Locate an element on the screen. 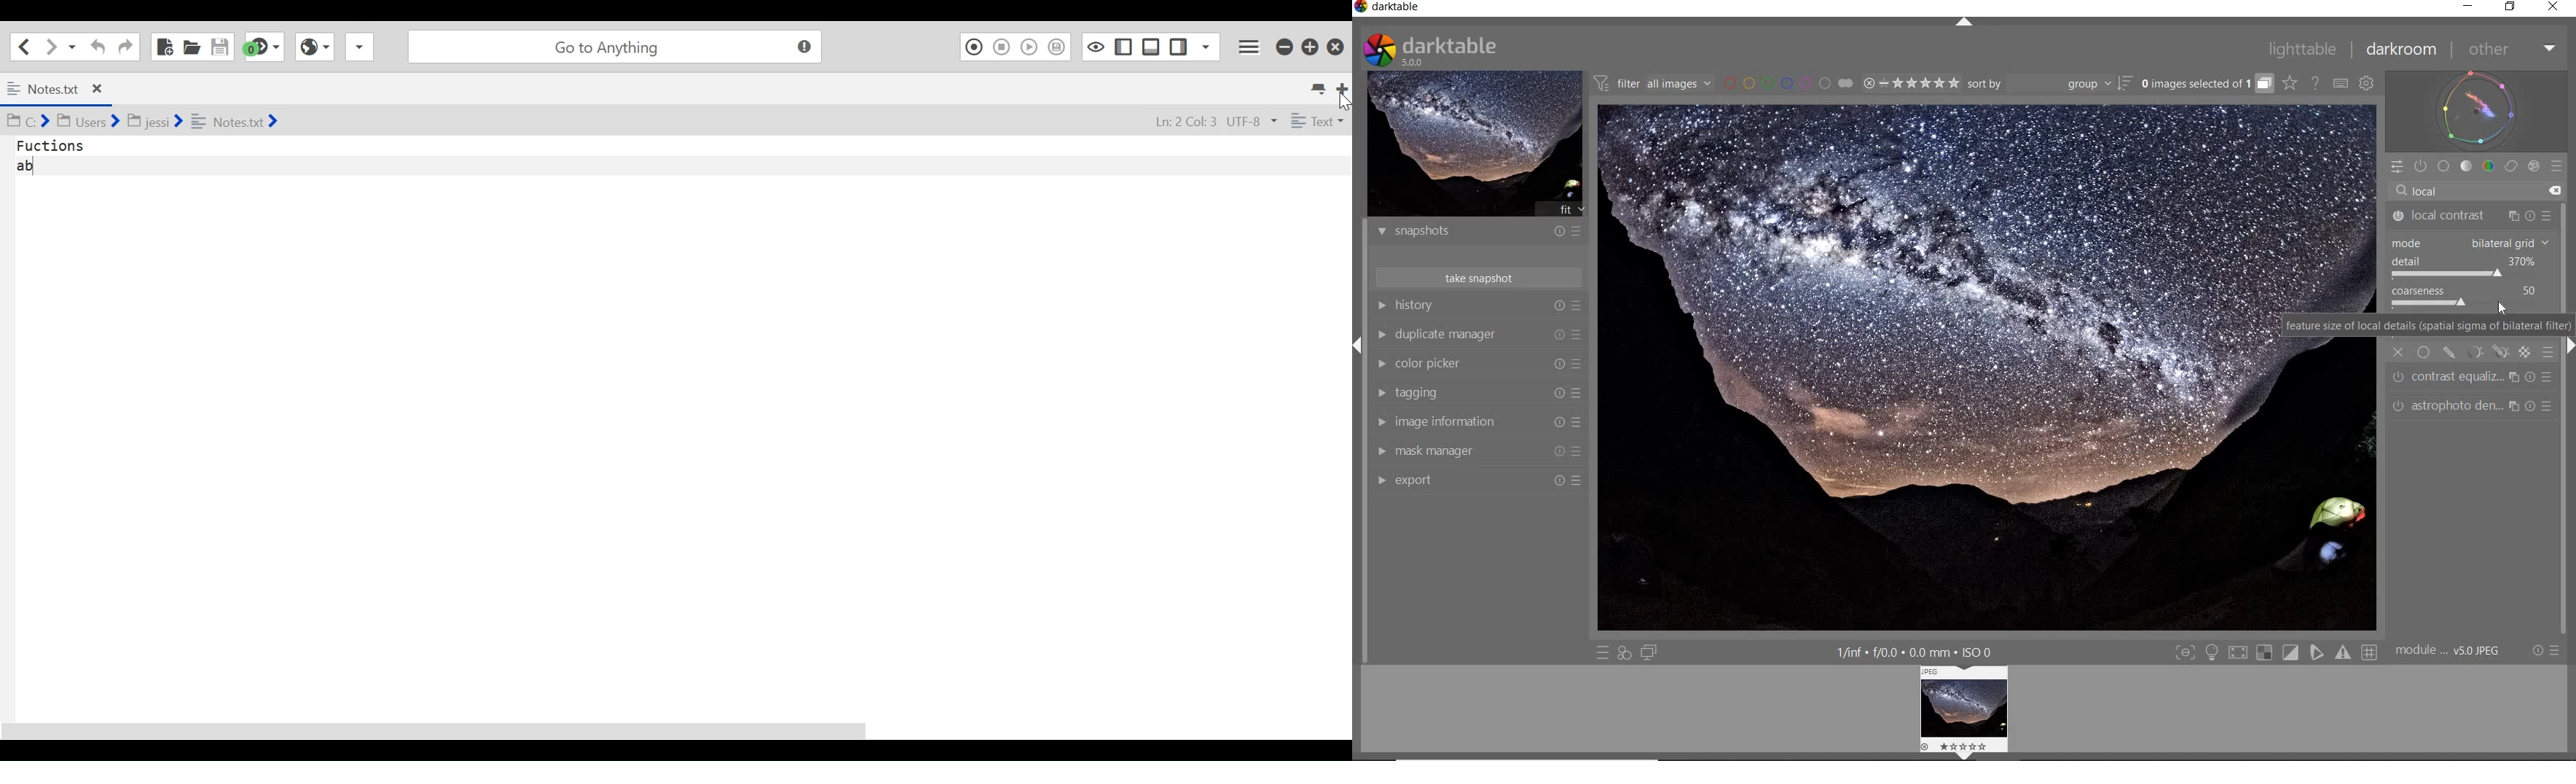 The image size is (2576, 784). Play Last Macro is located at coordinates (1030, 47).